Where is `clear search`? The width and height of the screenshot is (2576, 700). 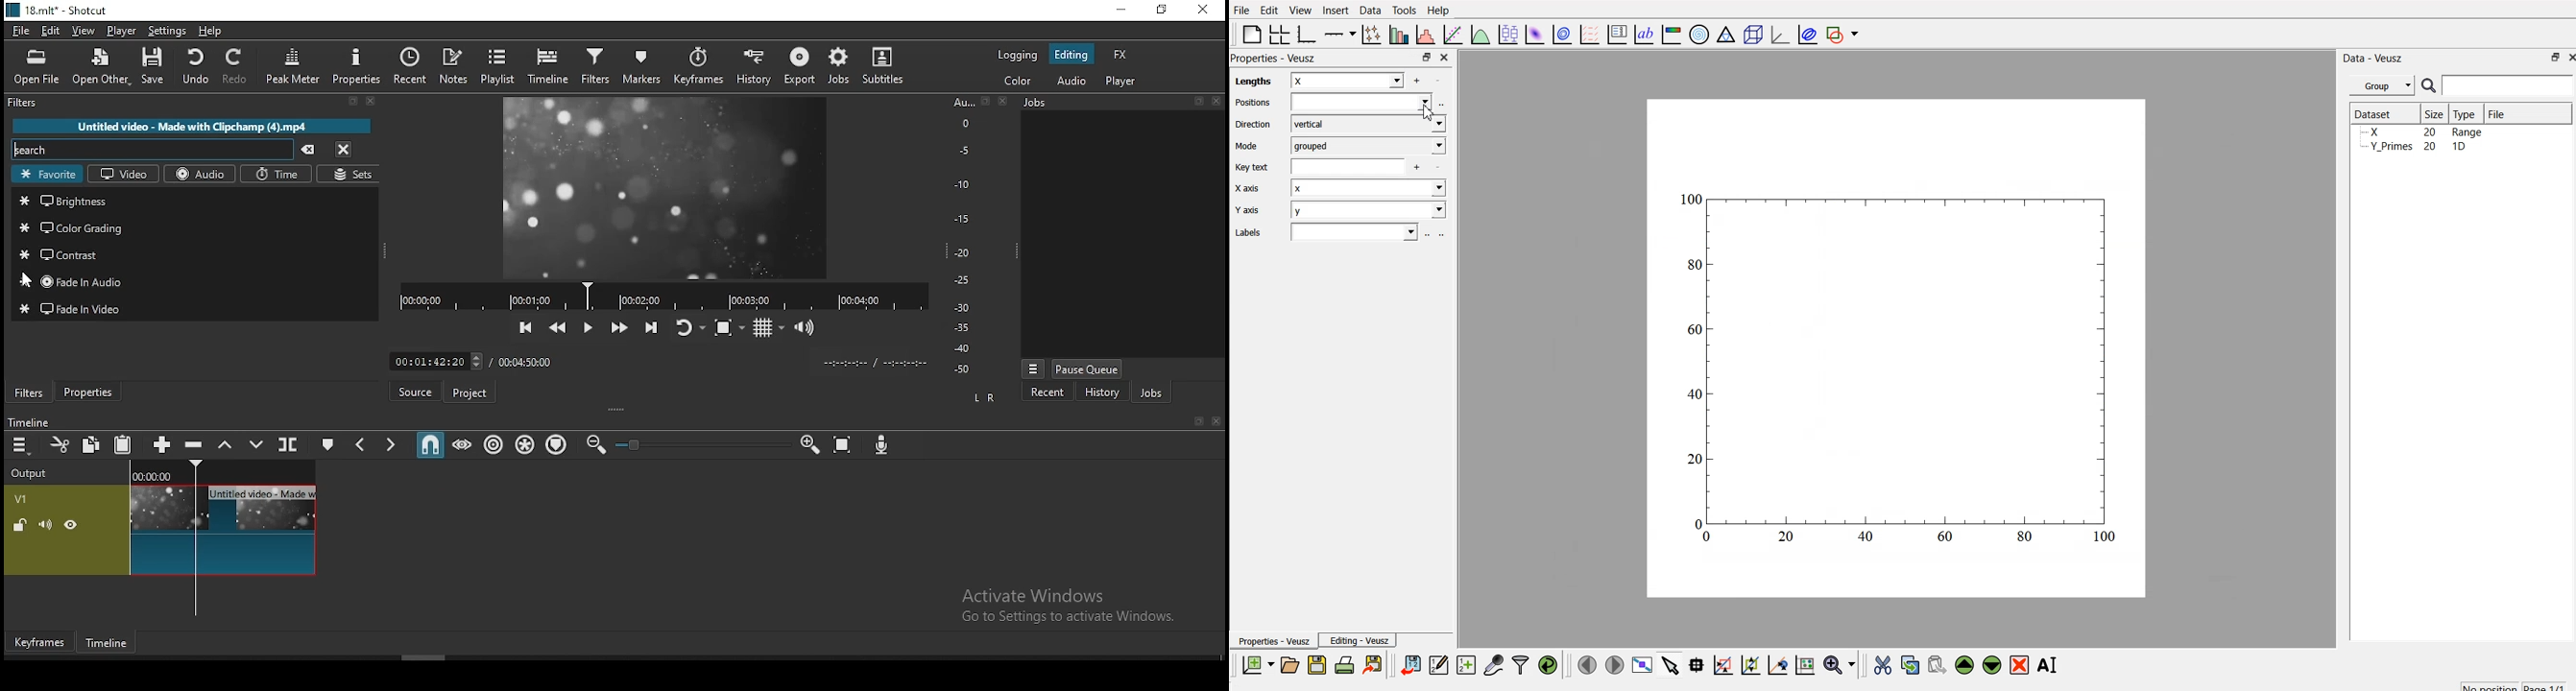
clear search is located at coordinates (309, 150).